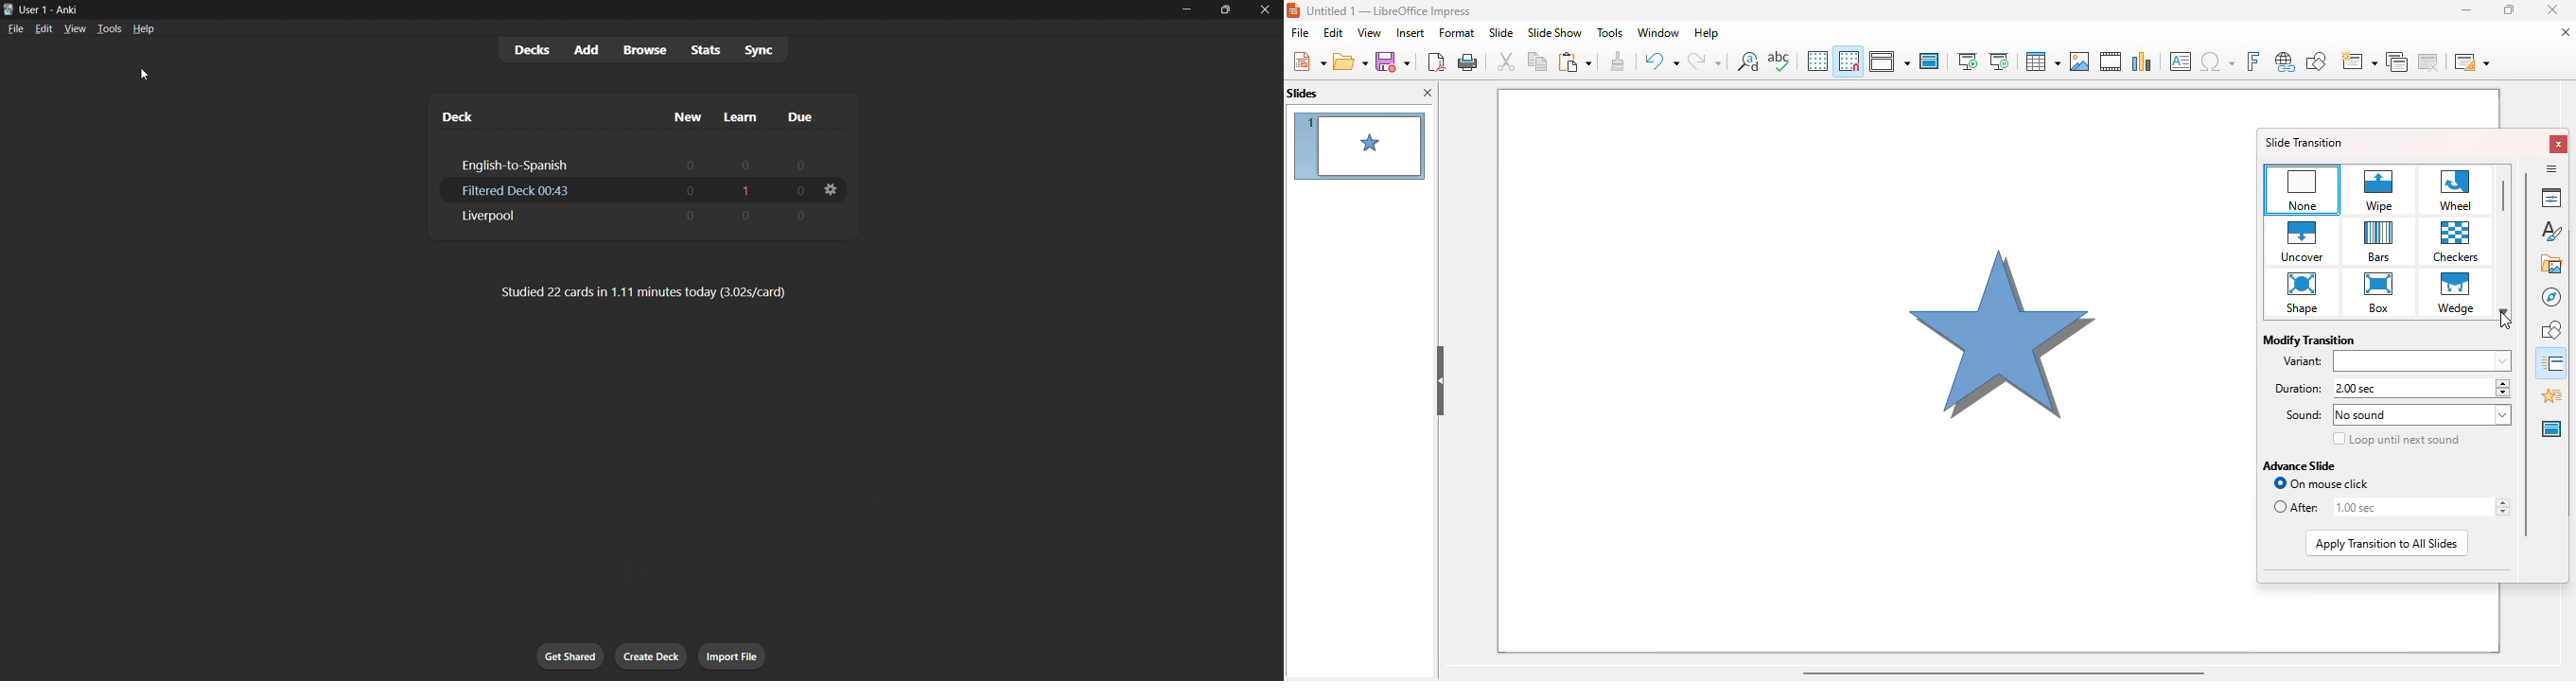 This screenshot has width=2576, height=700. What do you see at coordinates (732, 656) in the screenshot?
I see `import file` at bounding box center [732, 656].